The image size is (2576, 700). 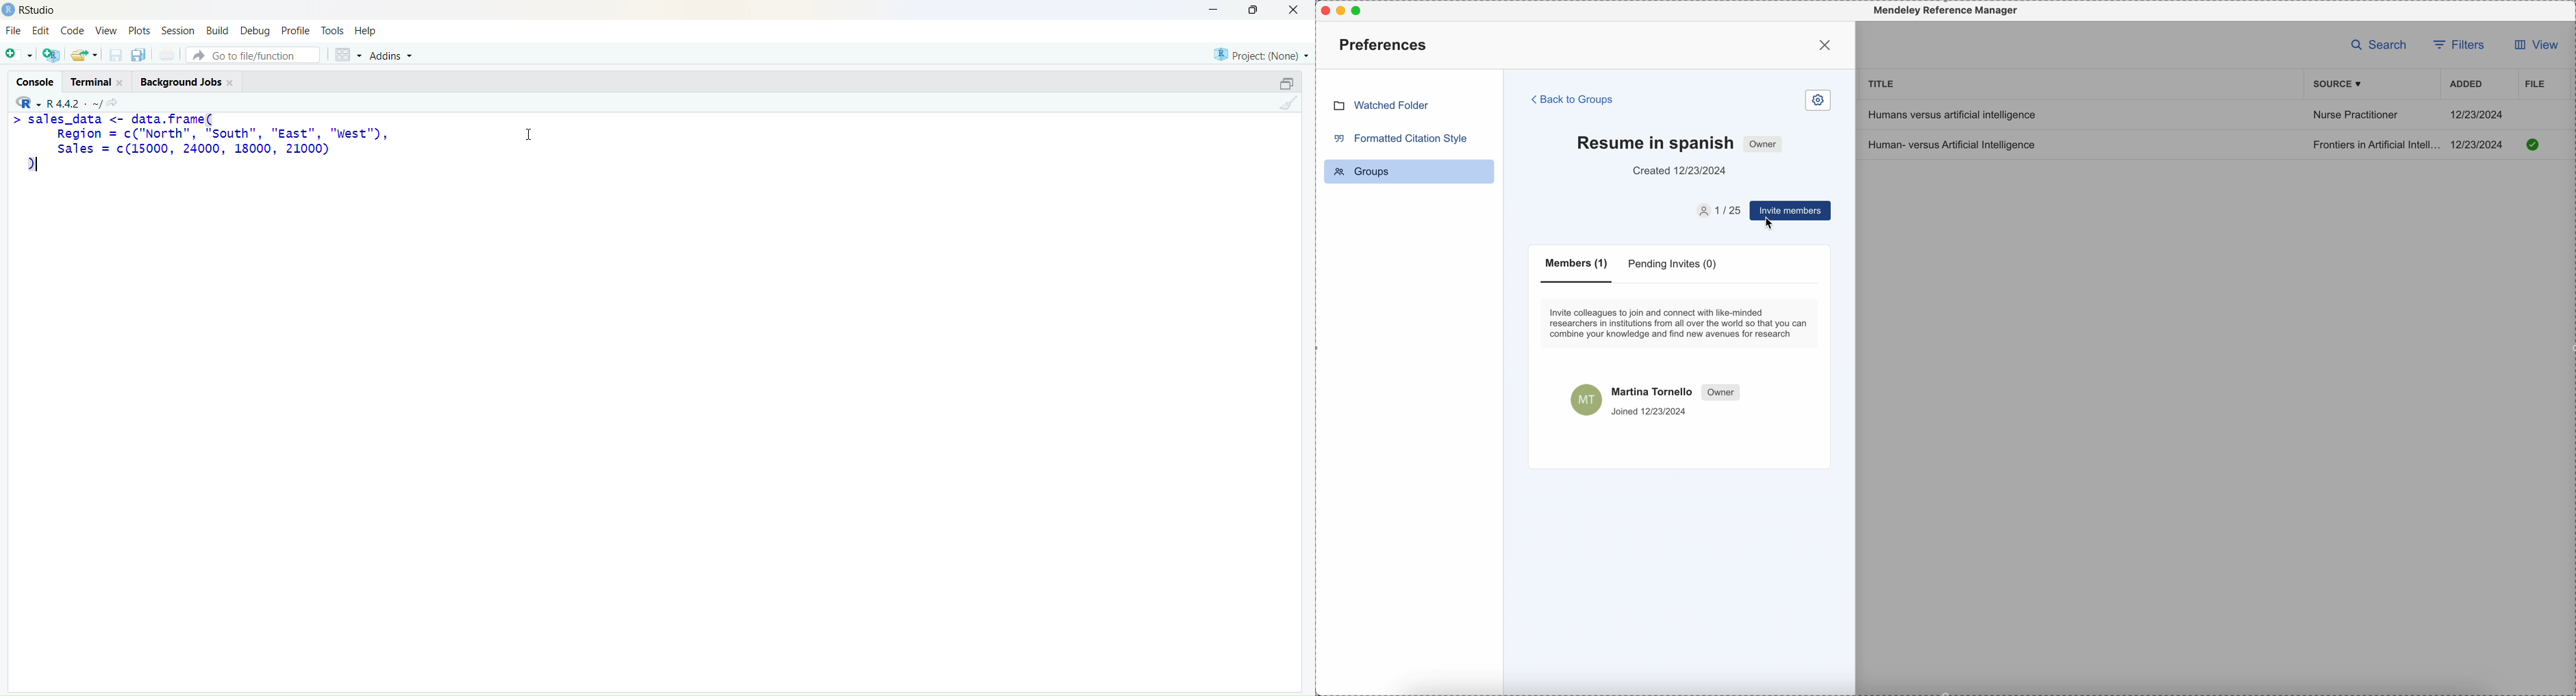 I want to click on close, so click(x=1299, y=10).